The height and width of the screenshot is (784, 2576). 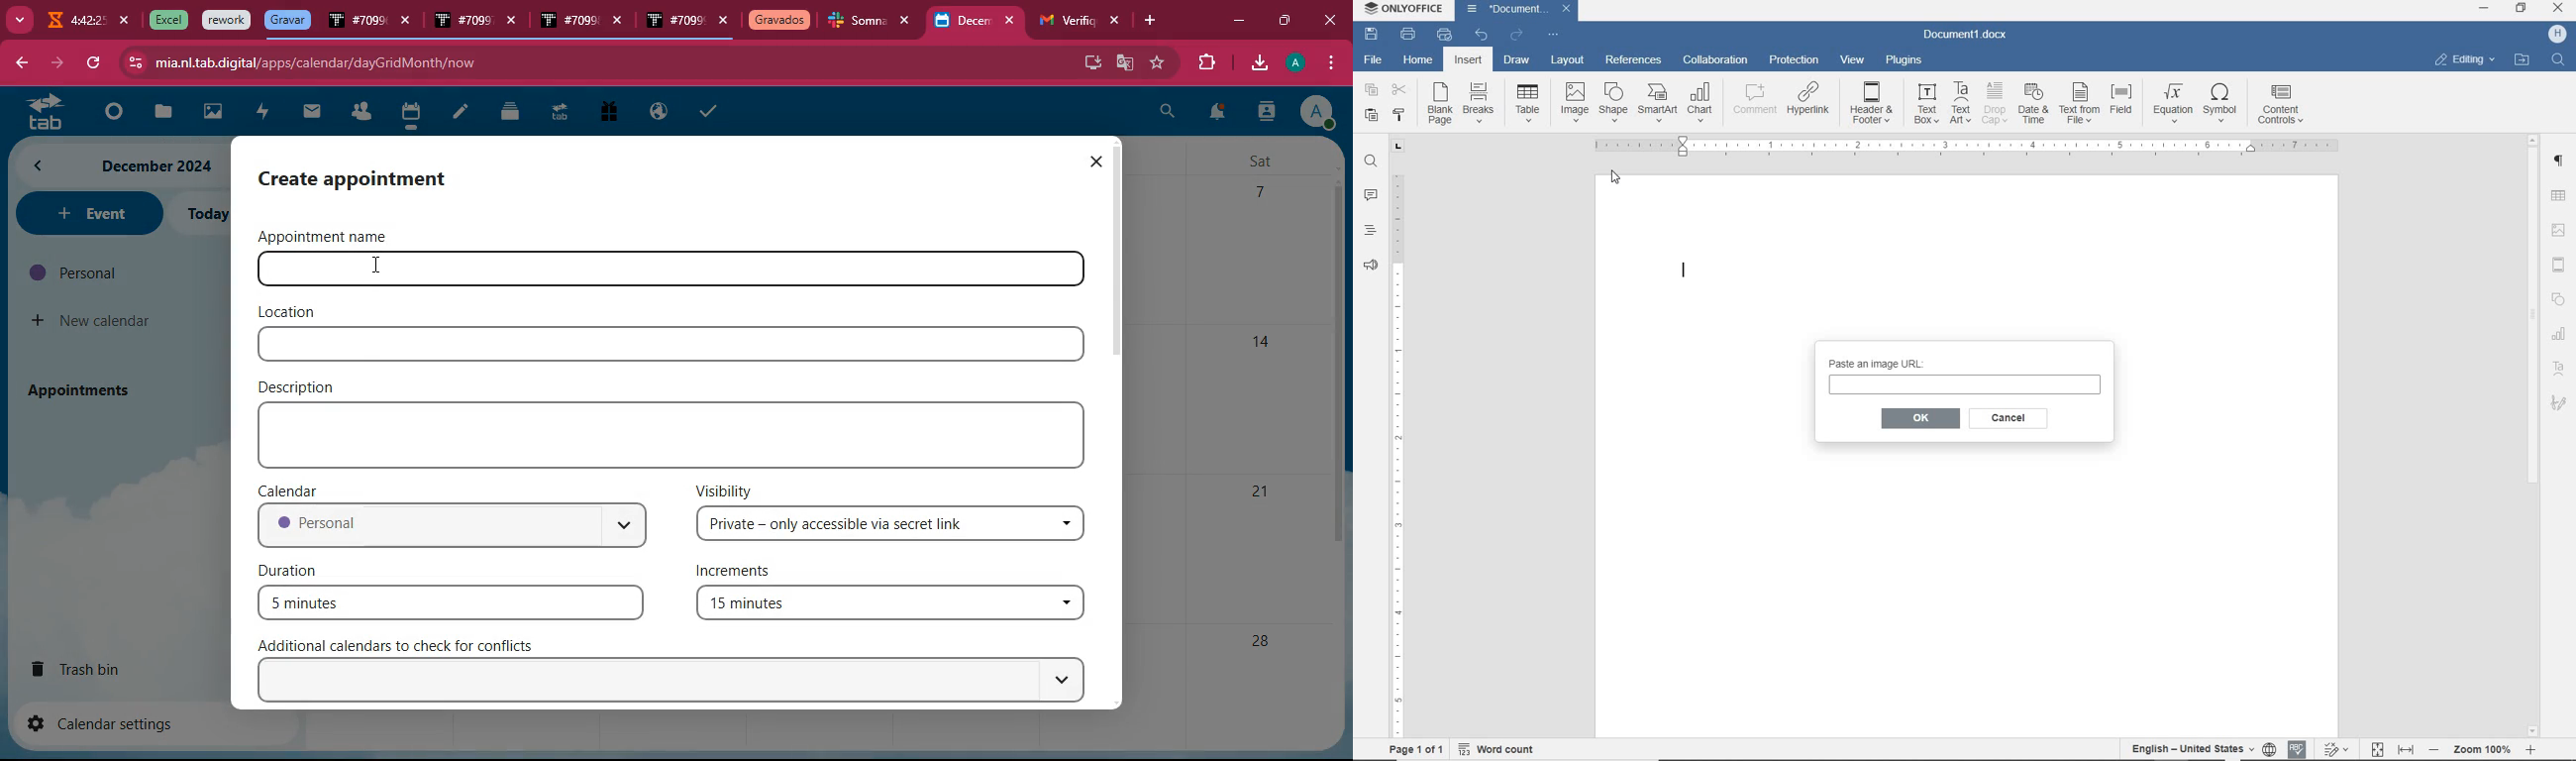 I want to click on desktop, so click(x=1089, y=60).